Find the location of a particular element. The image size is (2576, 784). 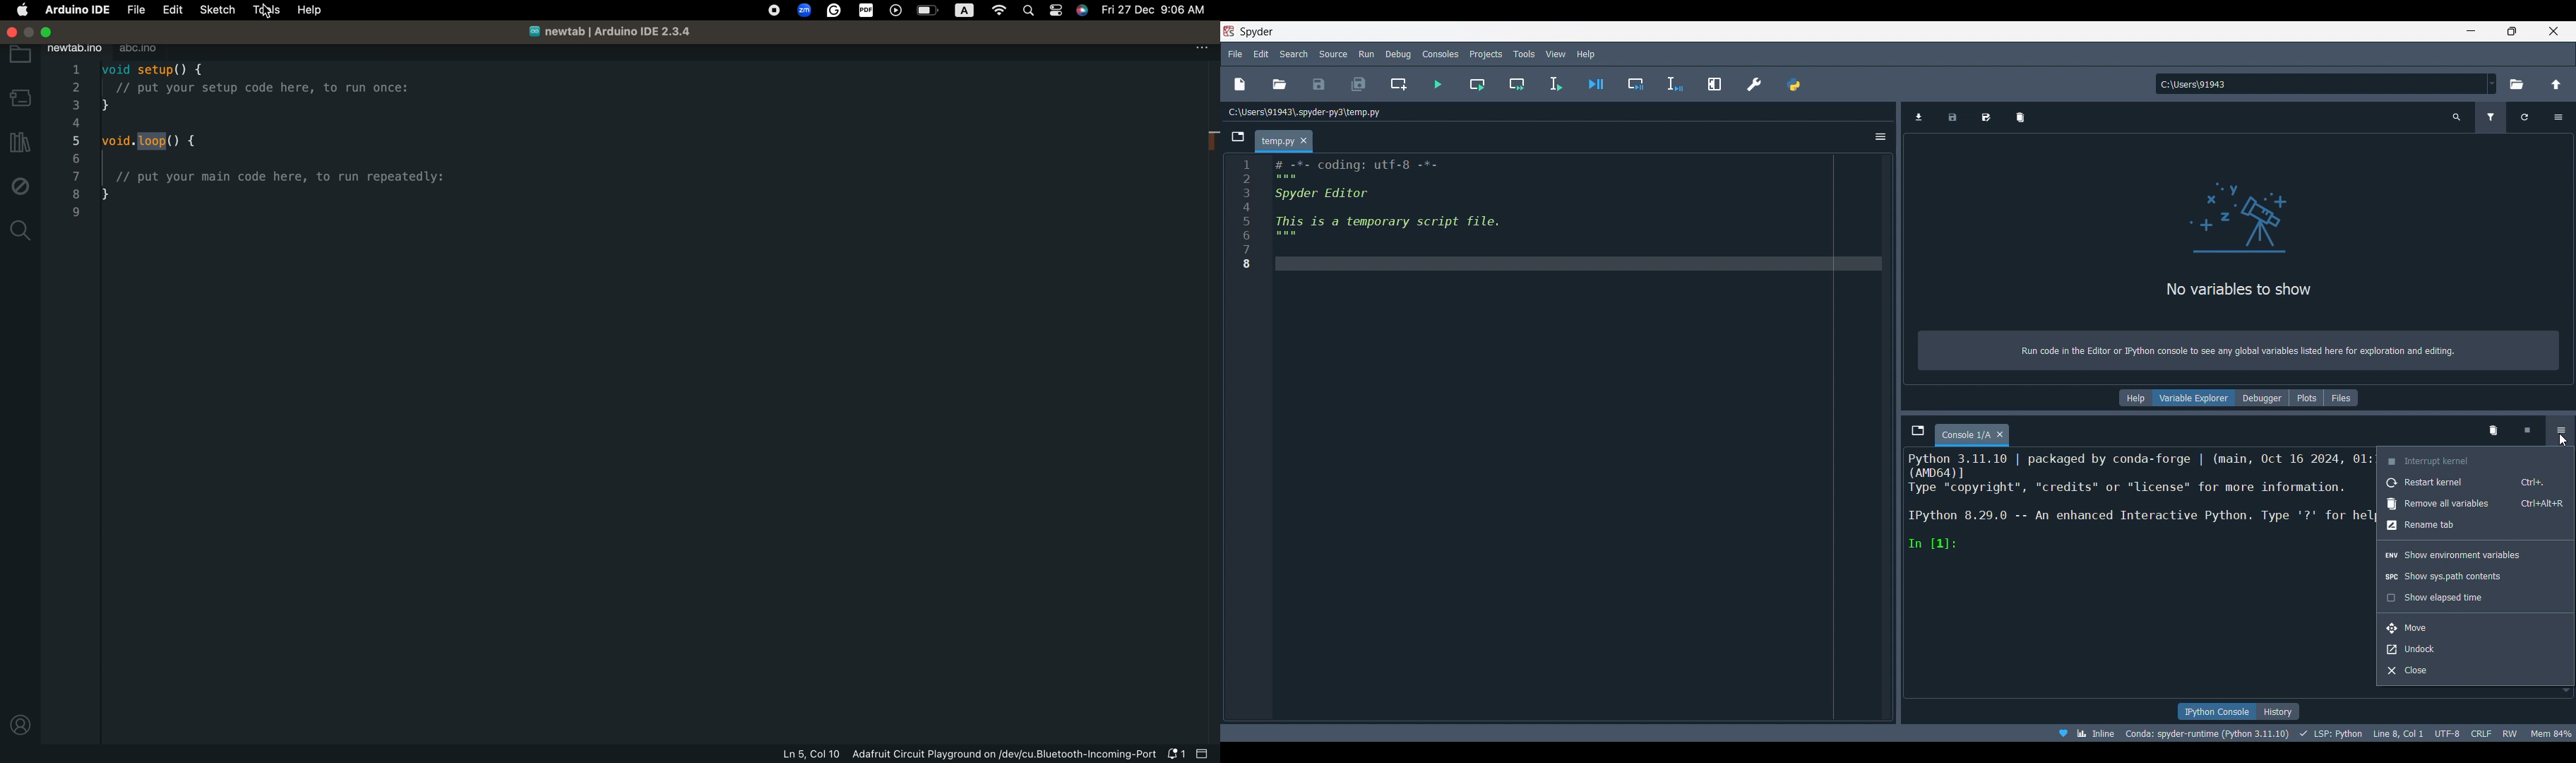

® Wb Inline Conda: spyder-runtime (Python 3.11.10) + LSP: Python Line8,Col1 UTF8 CRL is located at coordinates (2258, 732).